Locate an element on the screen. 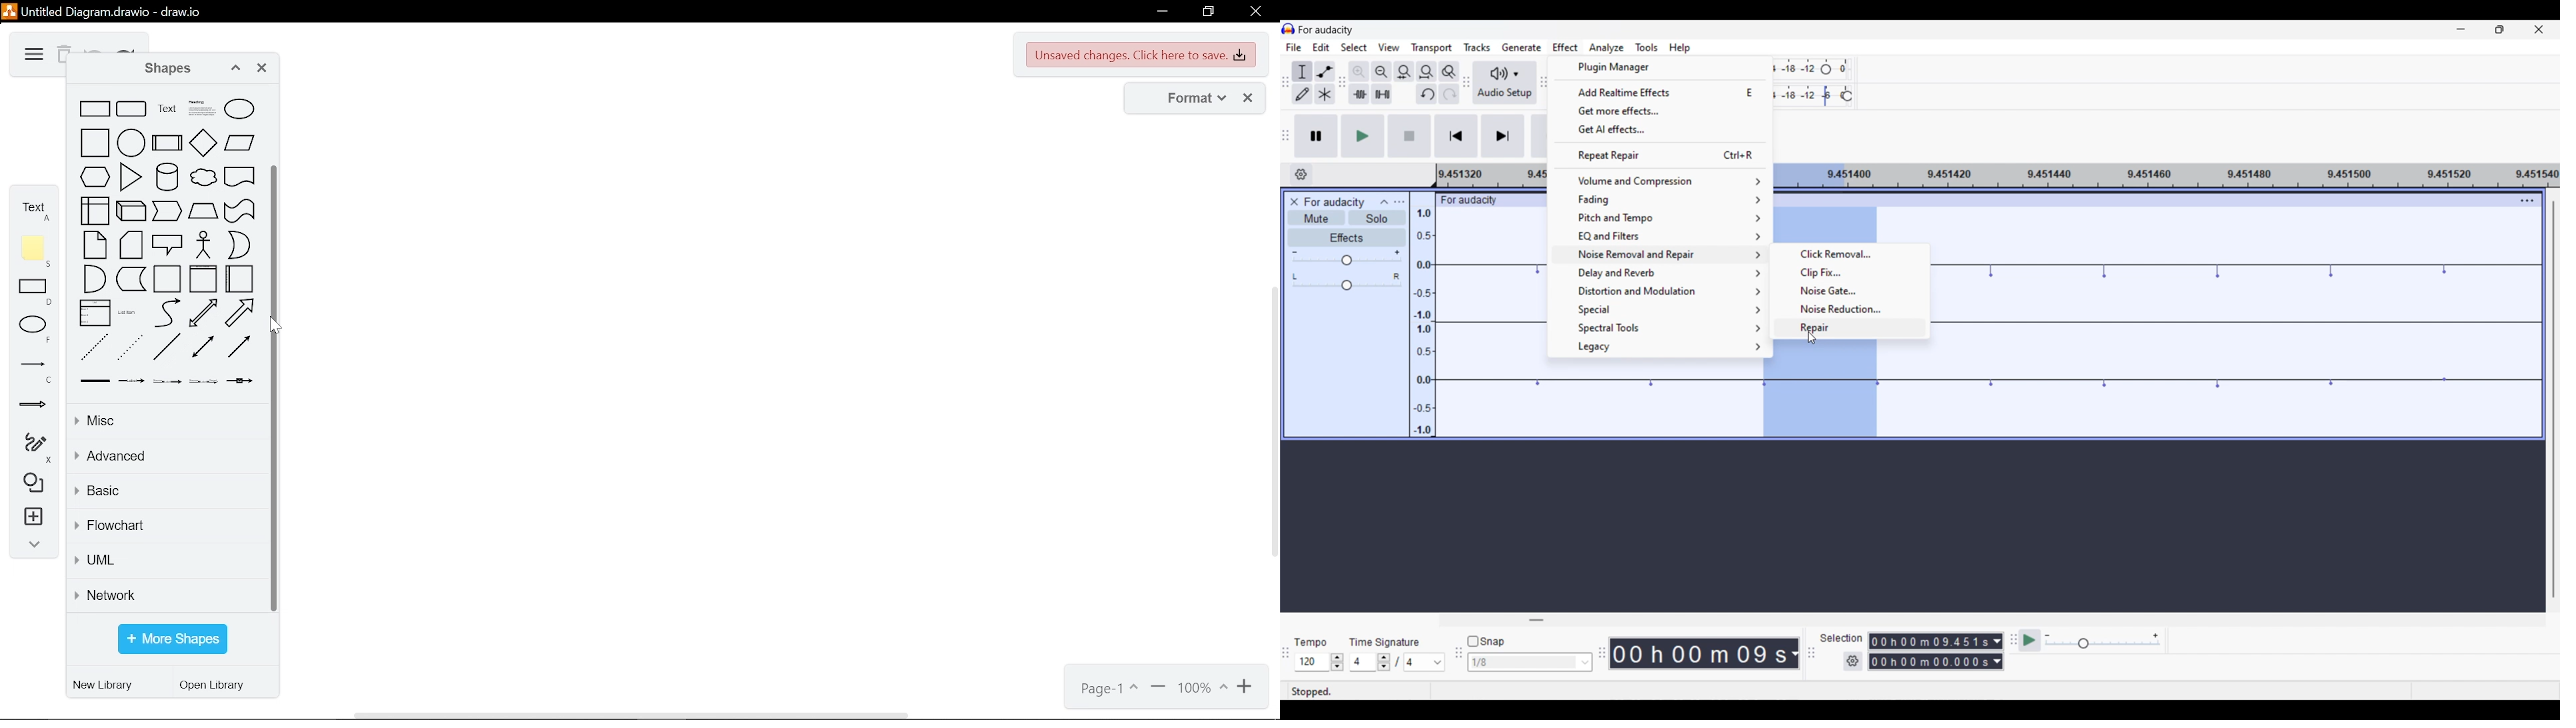 The width and height of the screenshot is (2576, 728). connector with 3 labels is located at coordinates (203, 381).